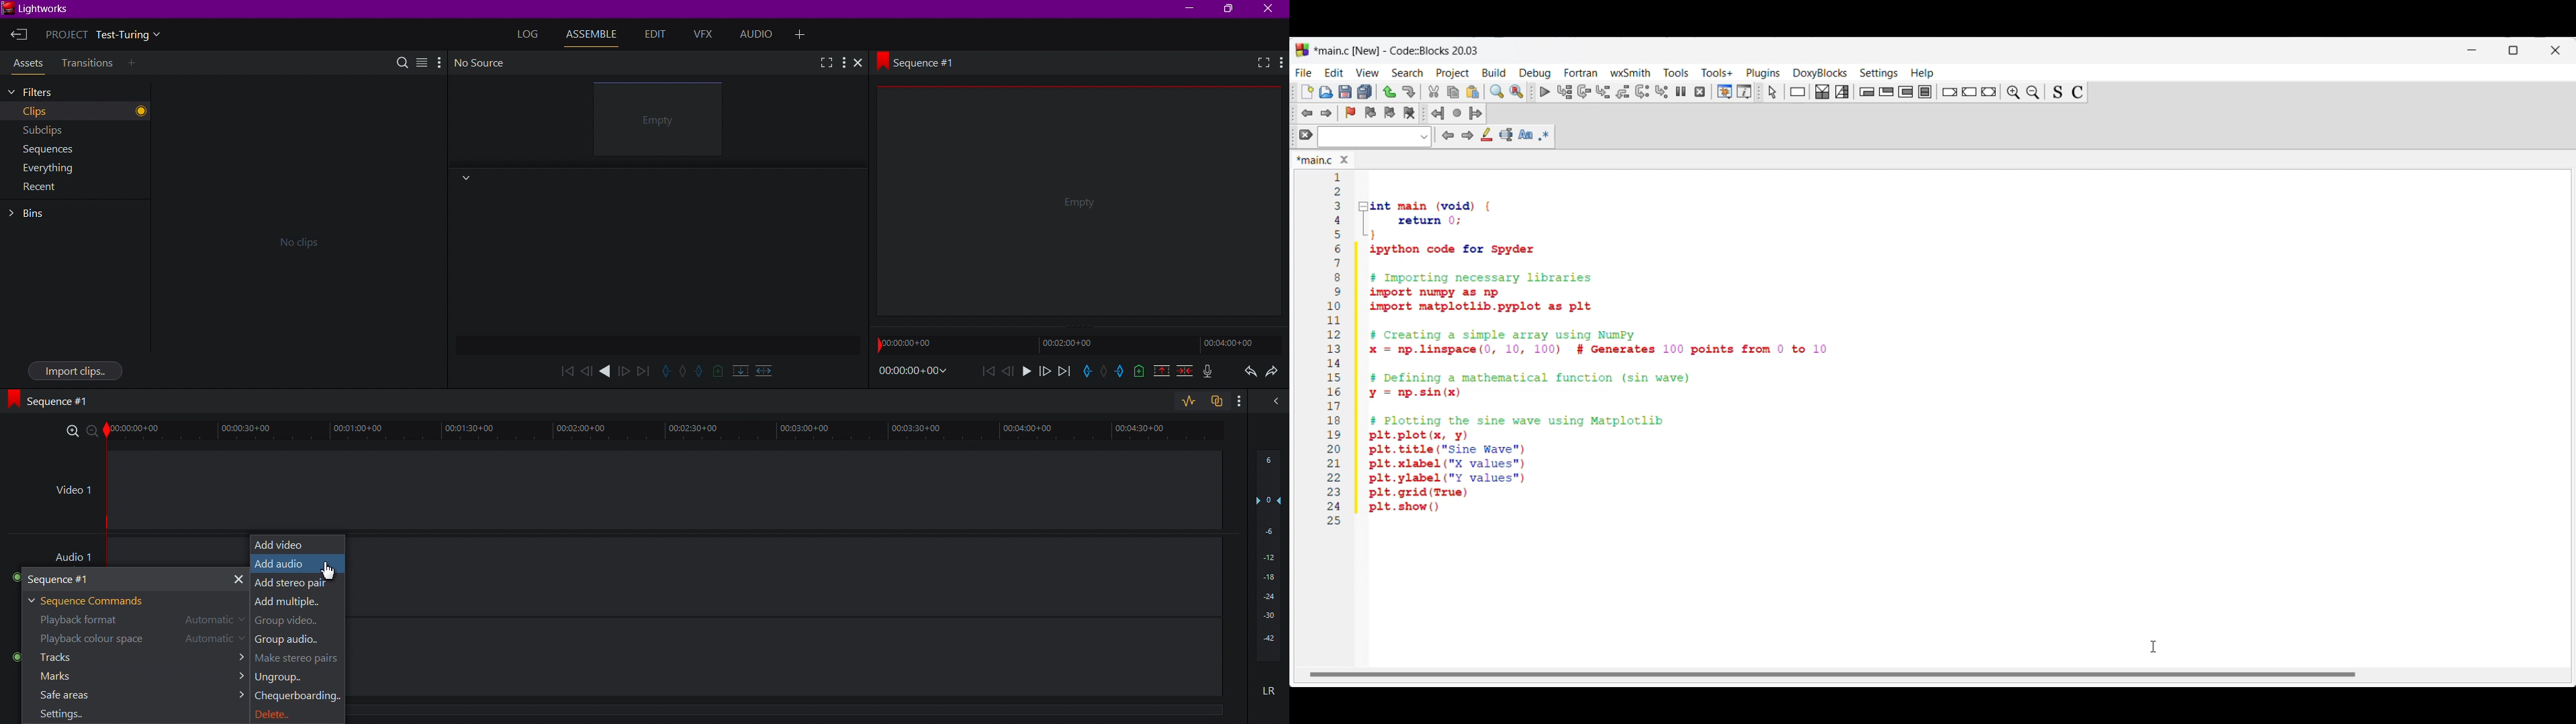 This screenshot has height=728, width=2576. What do you see at coordinates (1064, 373) in the screenshot?
I see `end` at bounding box center [1064, 373].